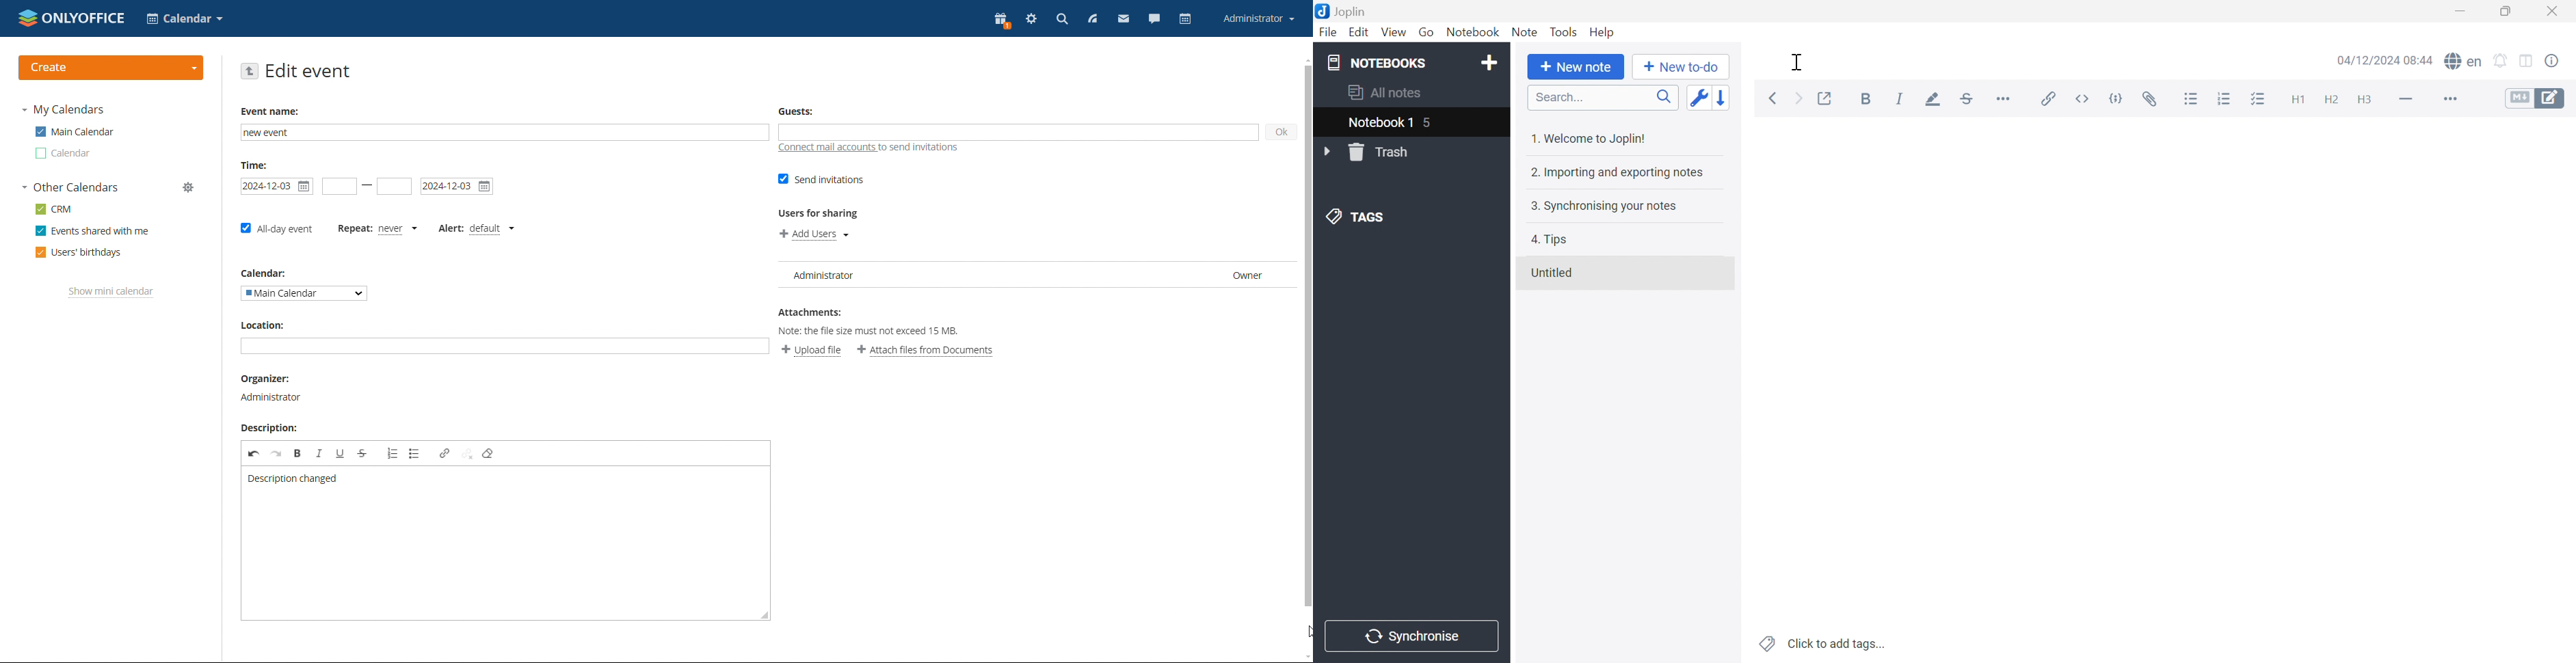 This screenshot has height=672, width=2576. I want to click on Insert / edit link, so click(2047, 96).